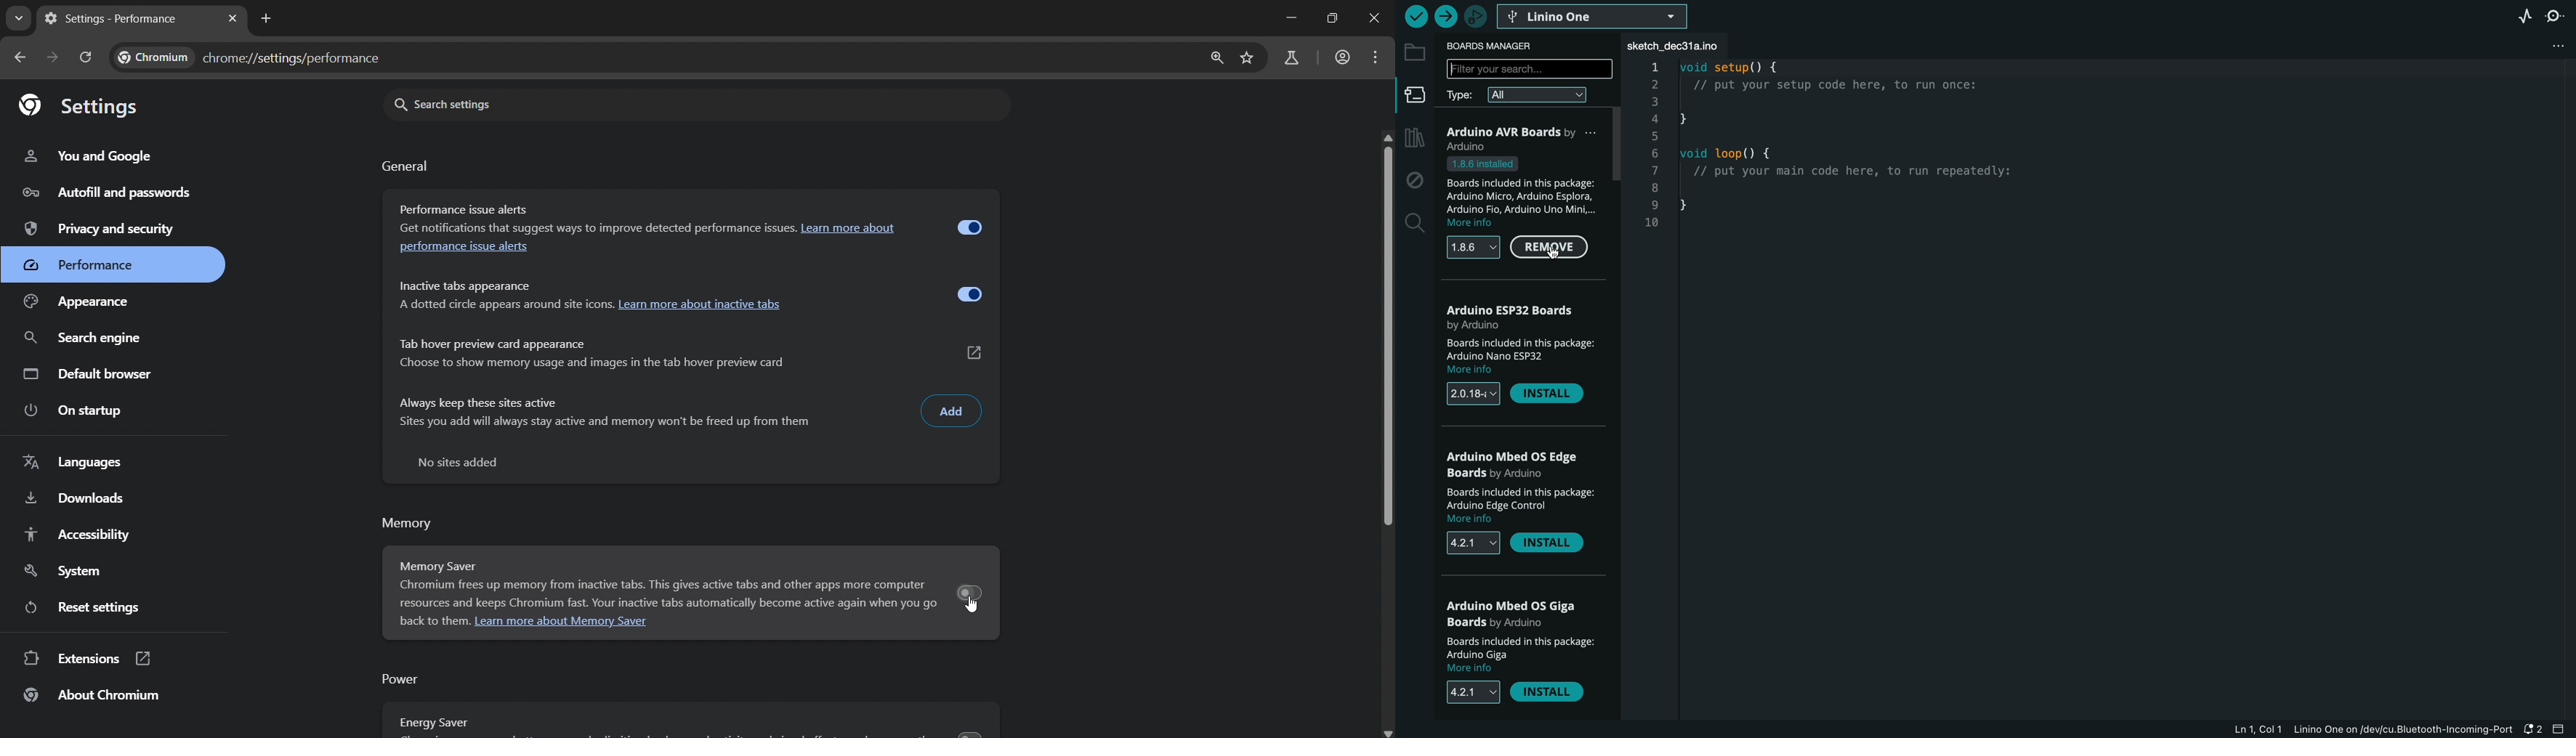 This screenshot has width=2576, height=756. Describe the element at coordinates (1520, 95) in the screenshot. I see `type filter` at that location.